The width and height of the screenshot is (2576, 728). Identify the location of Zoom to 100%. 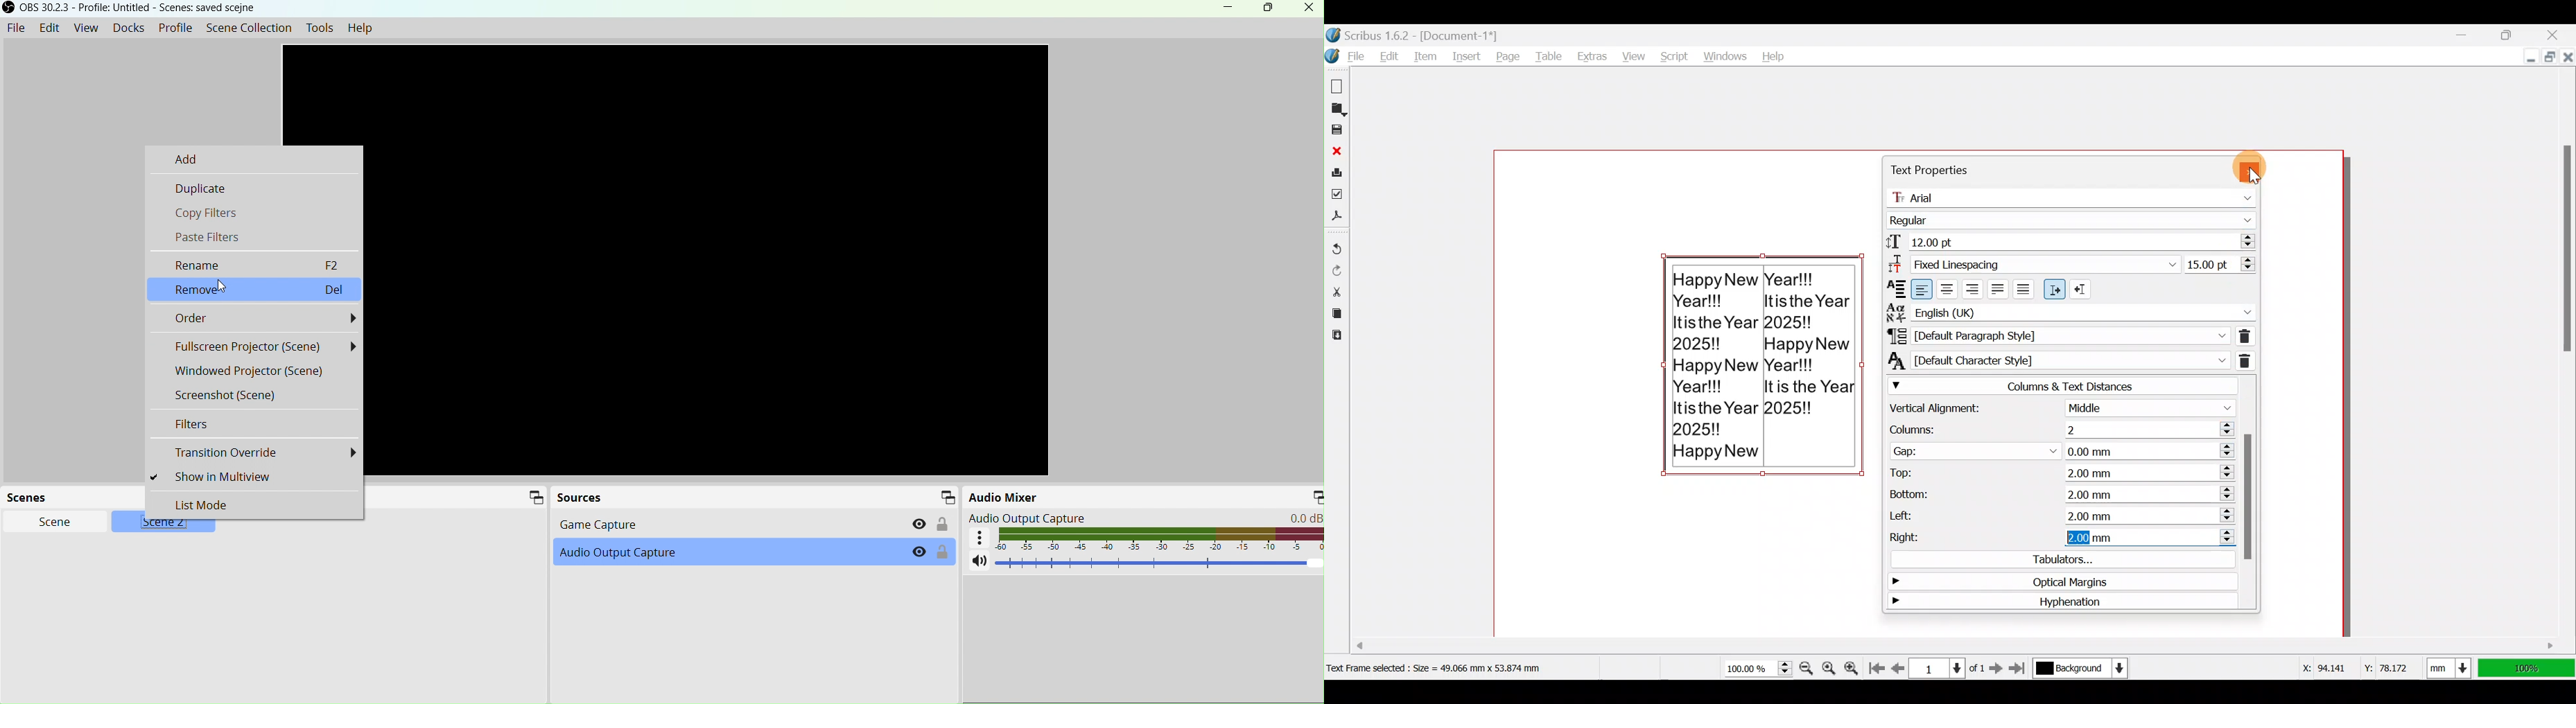
(1831, 669).